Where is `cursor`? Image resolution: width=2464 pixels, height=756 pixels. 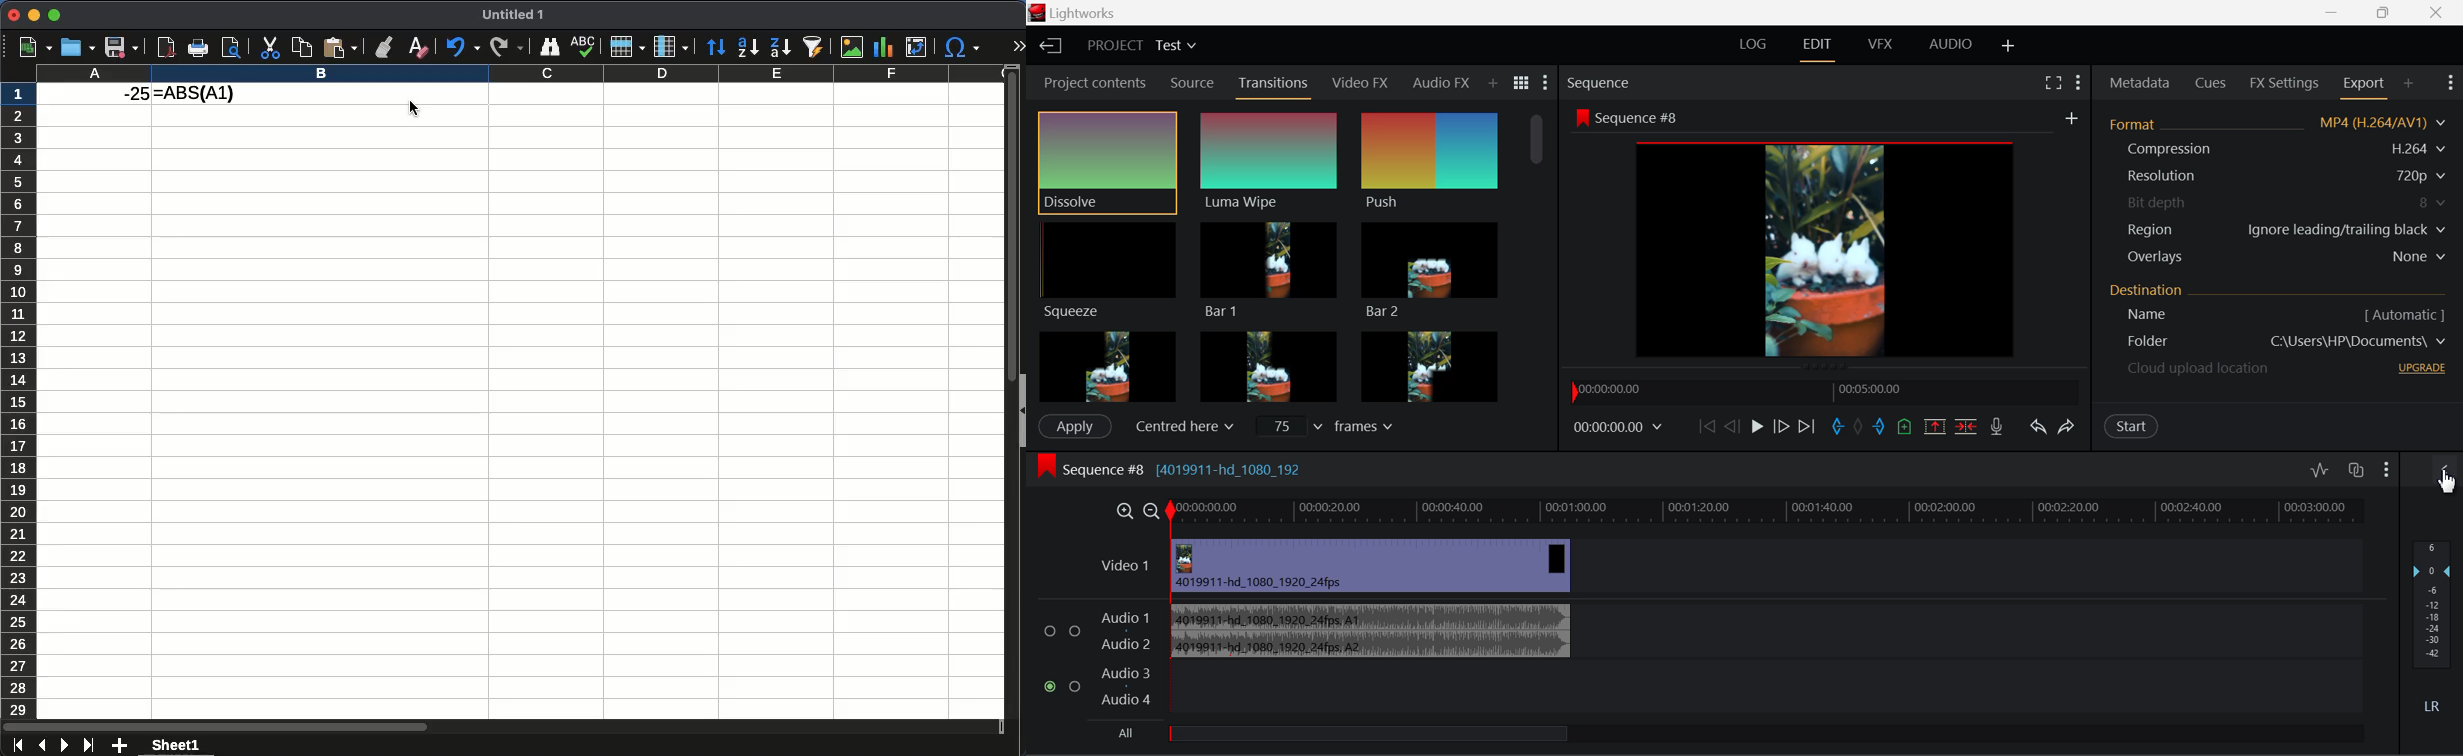
cursor is located at coordinates (418, 111).